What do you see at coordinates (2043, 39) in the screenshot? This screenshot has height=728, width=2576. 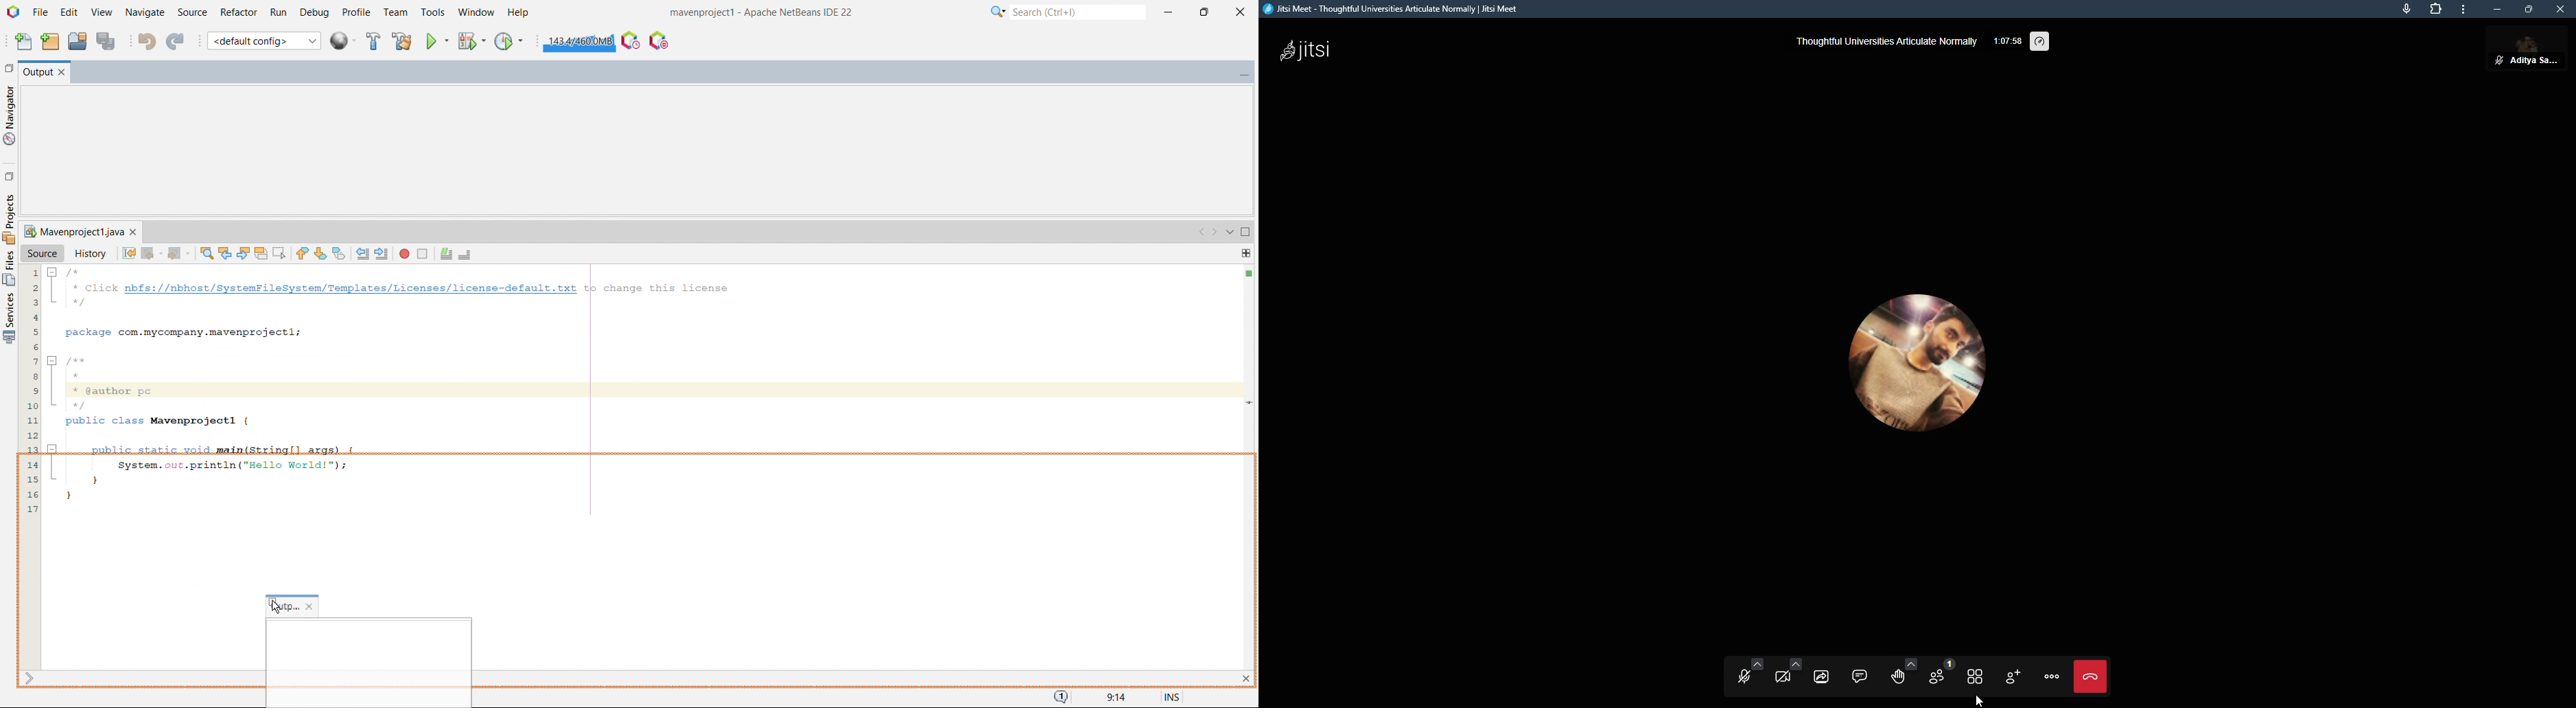 I see `performance settings` at bounding box center [2043, 39].